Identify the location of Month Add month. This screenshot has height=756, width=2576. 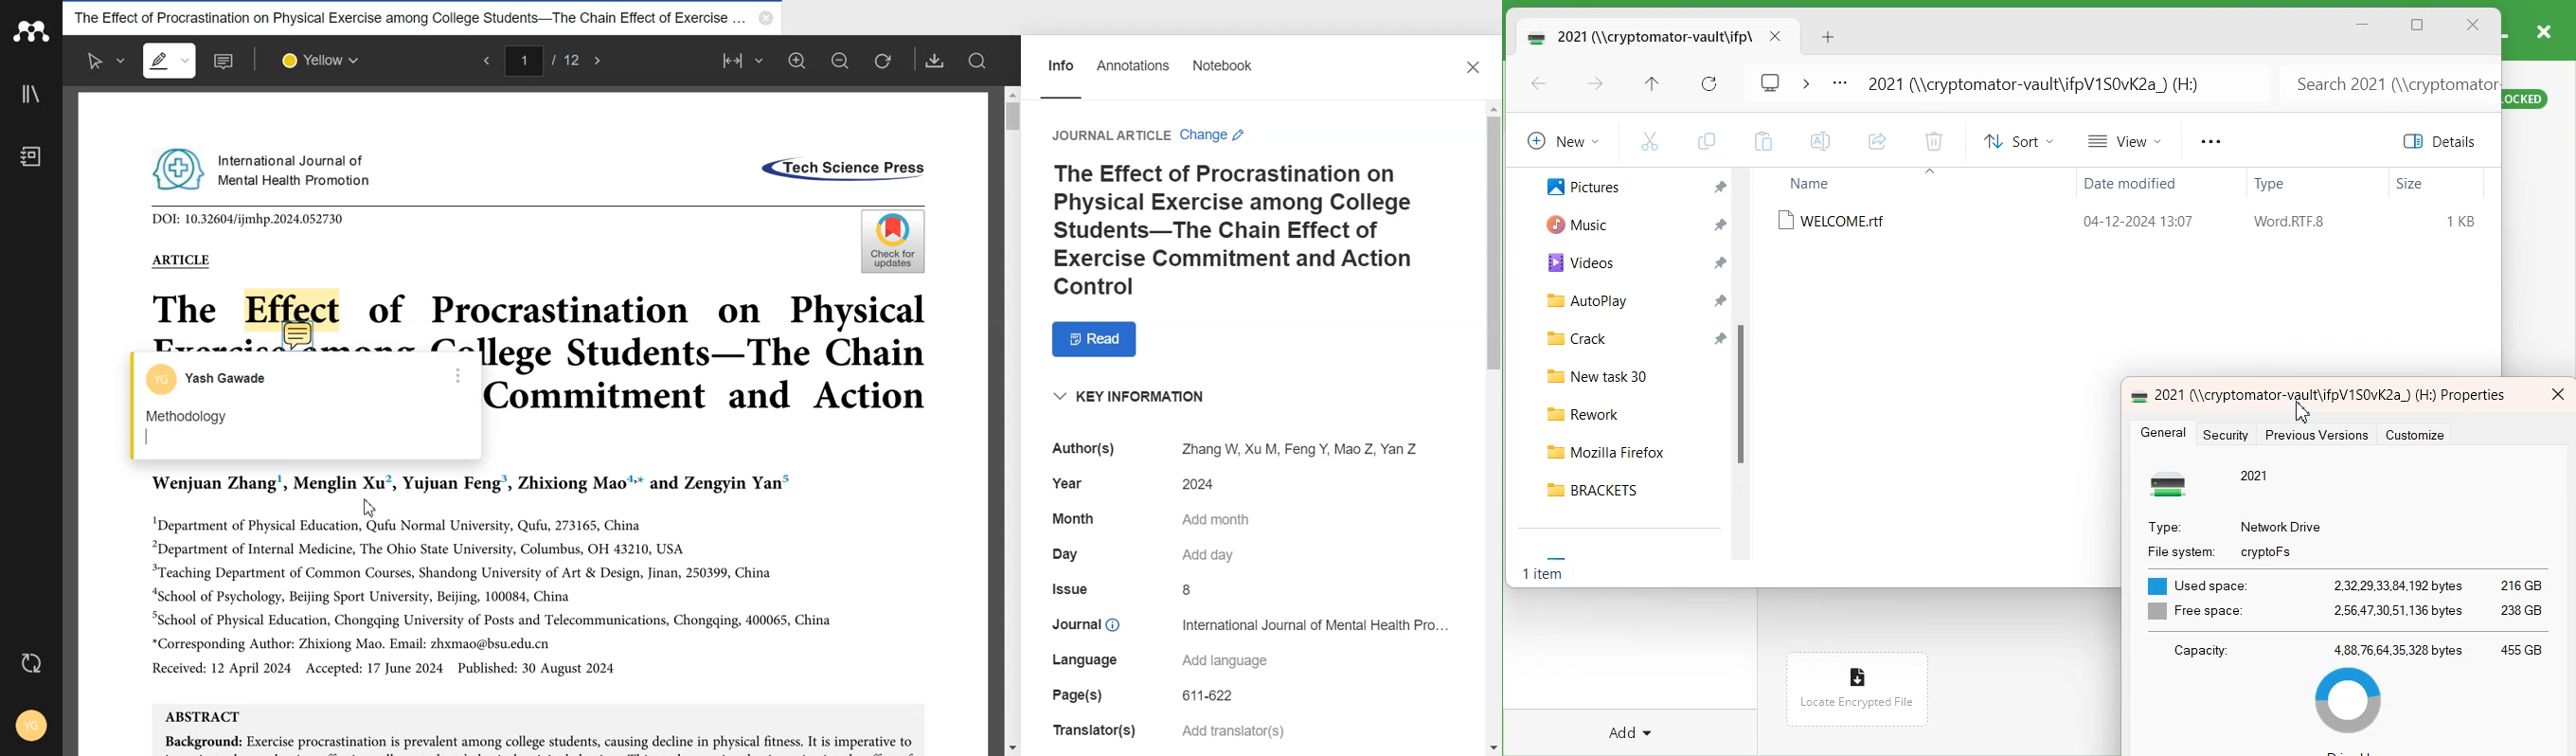
(1154, 520).